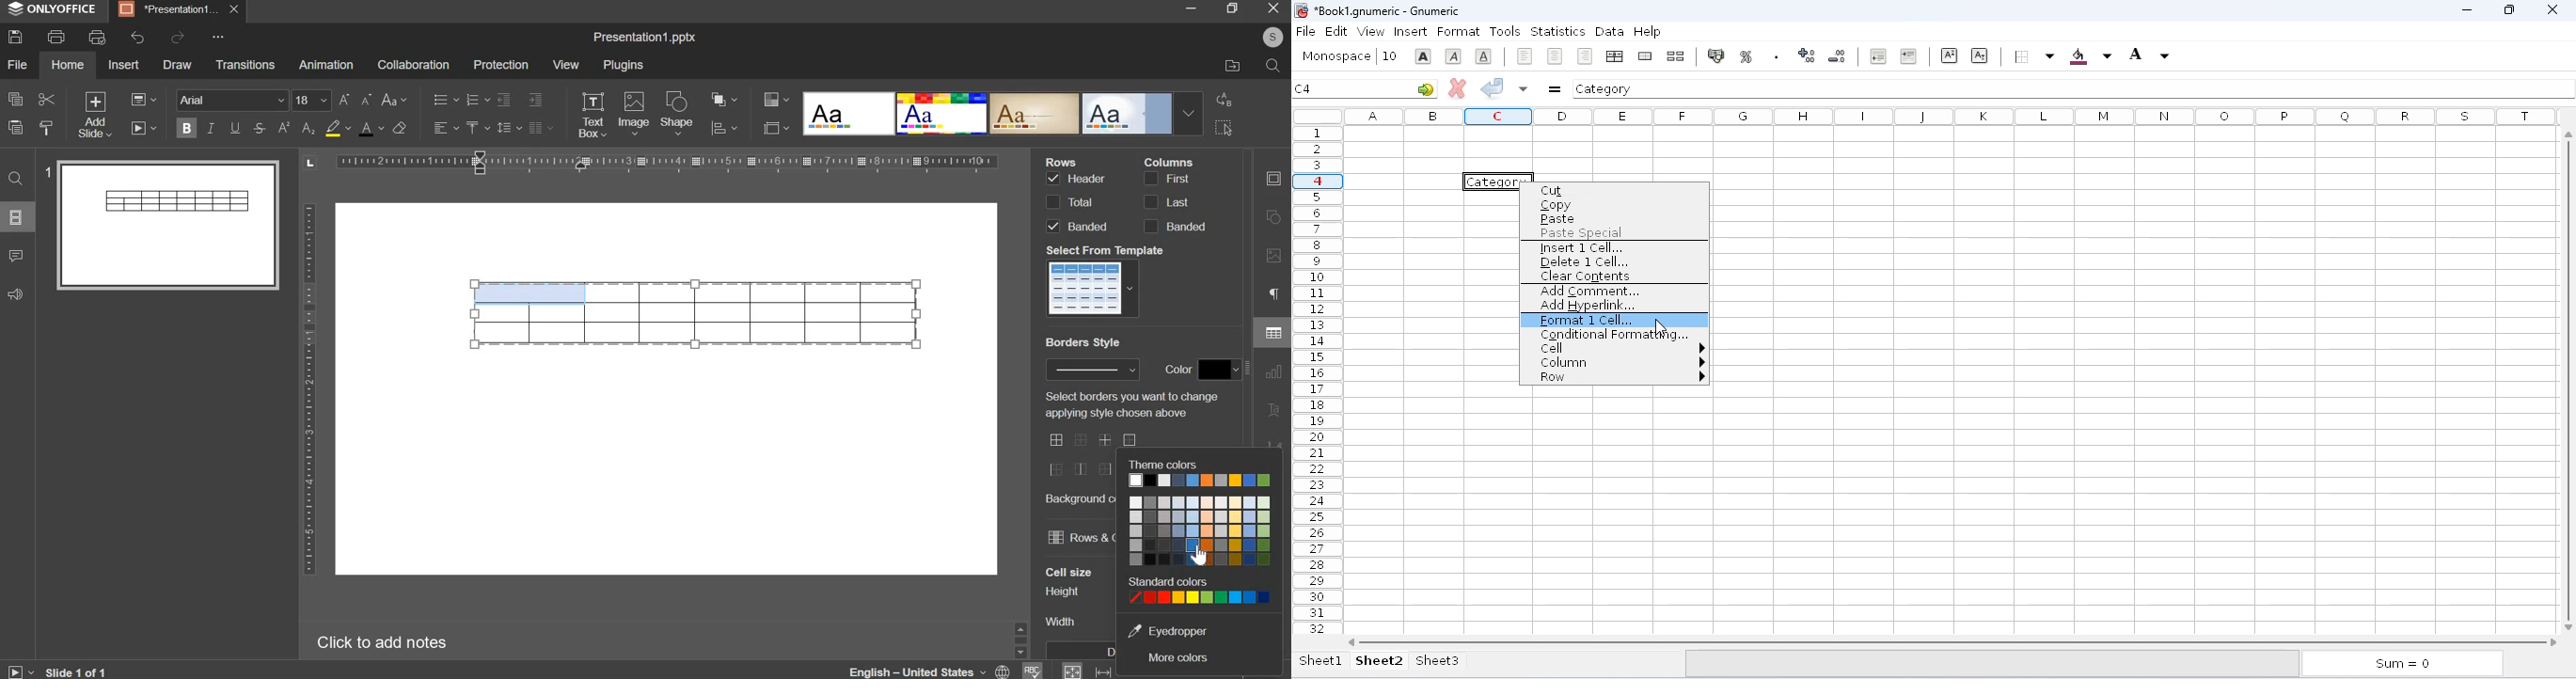  What do you see at coordinates (1335, 56) in the screenshot?
I see `font` at bounding box center [1335, 56].